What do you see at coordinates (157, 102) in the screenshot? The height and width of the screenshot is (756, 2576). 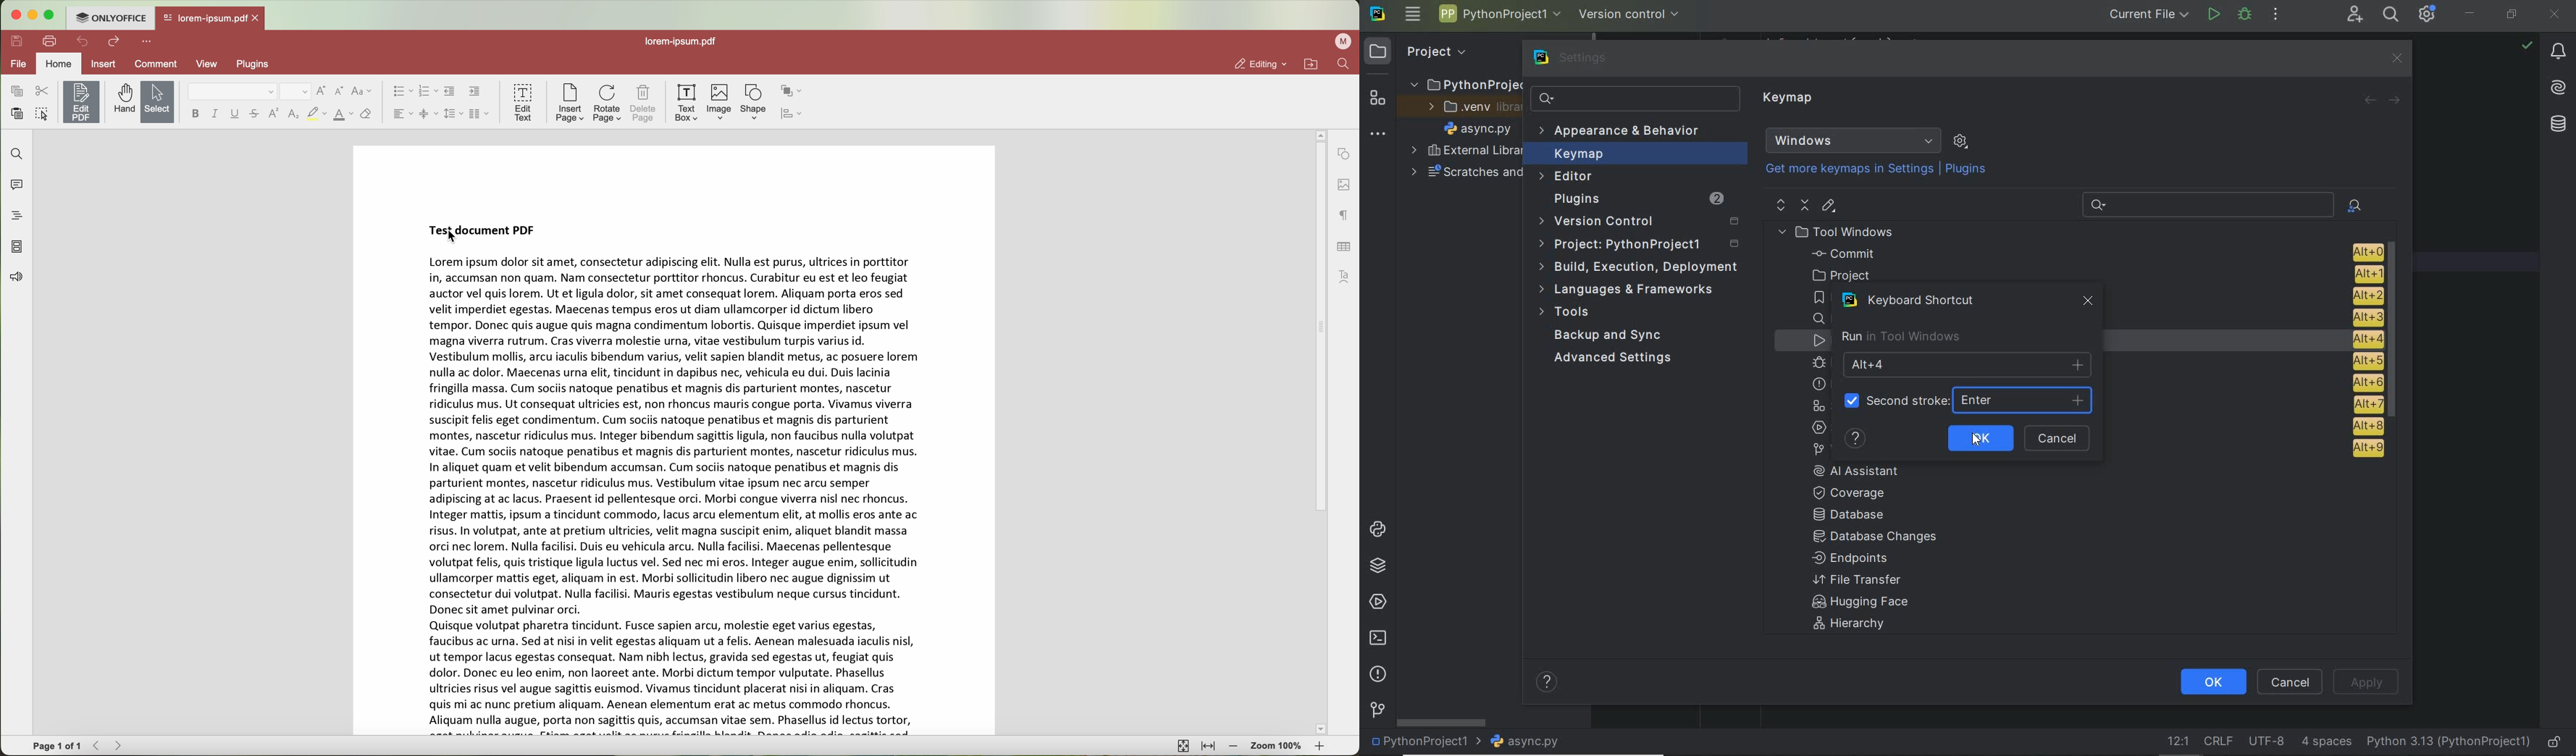 I see `select` at bounding box center [157, 102].